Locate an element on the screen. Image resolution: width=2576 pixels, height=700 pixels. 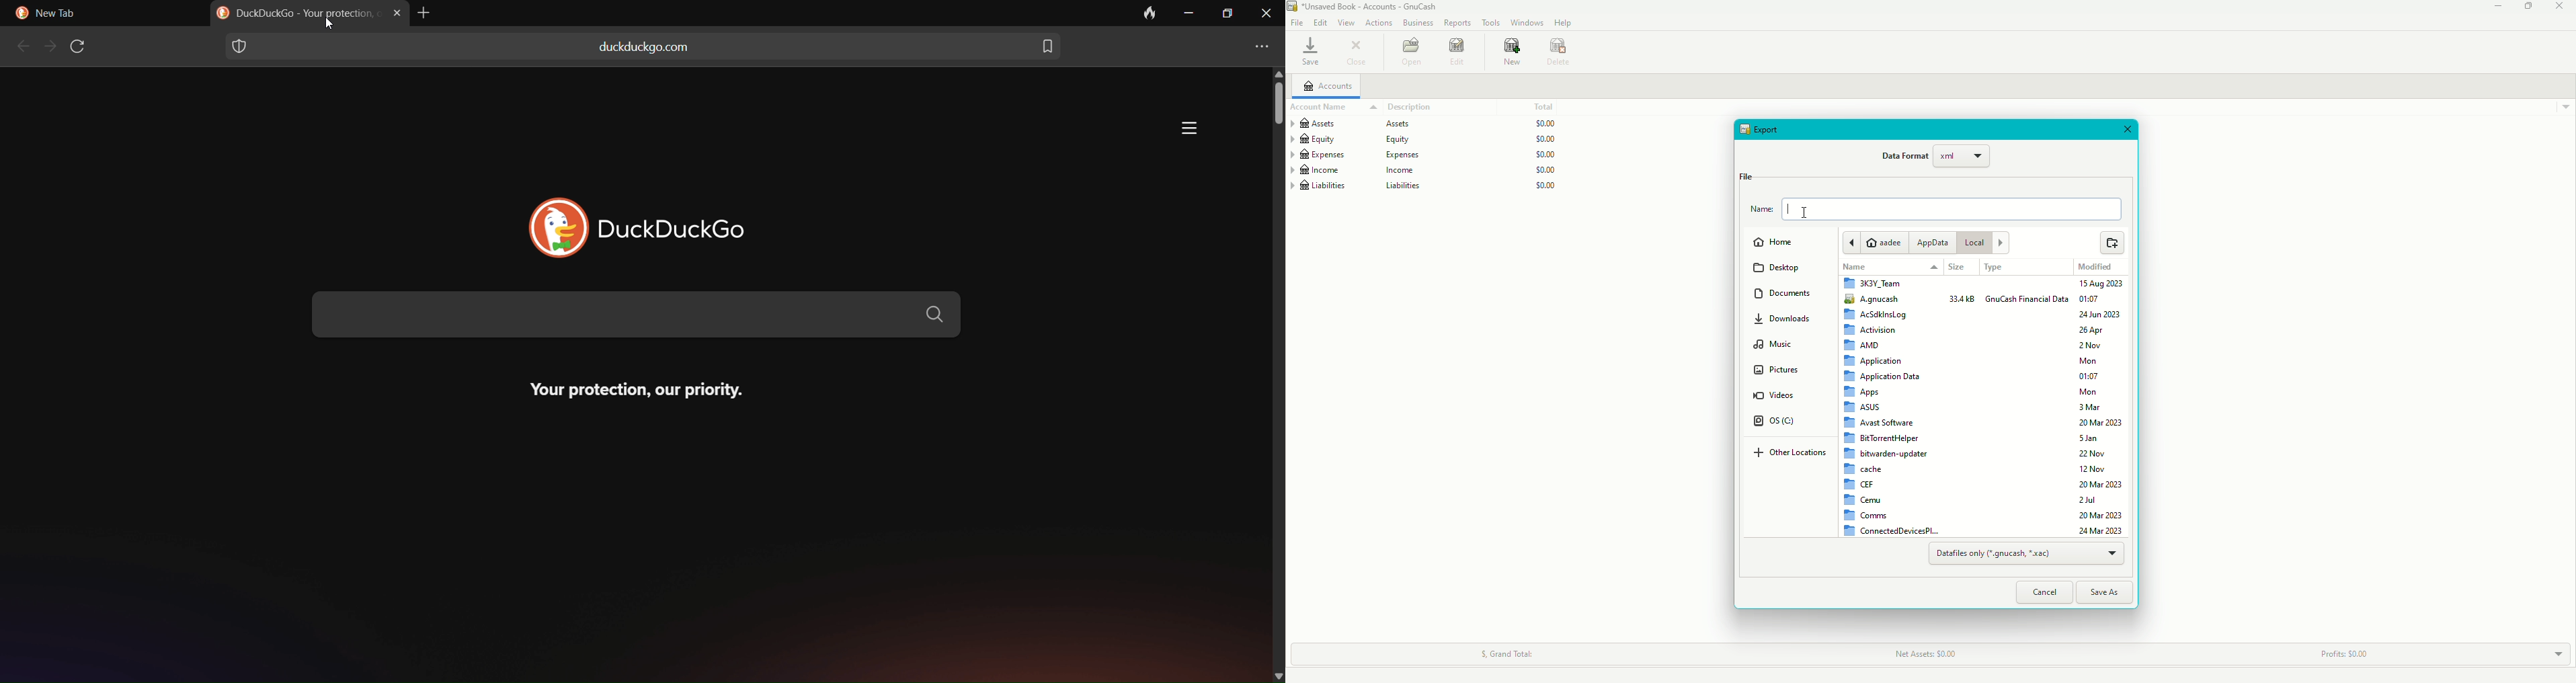
File is located at coordinates (1745, 175).